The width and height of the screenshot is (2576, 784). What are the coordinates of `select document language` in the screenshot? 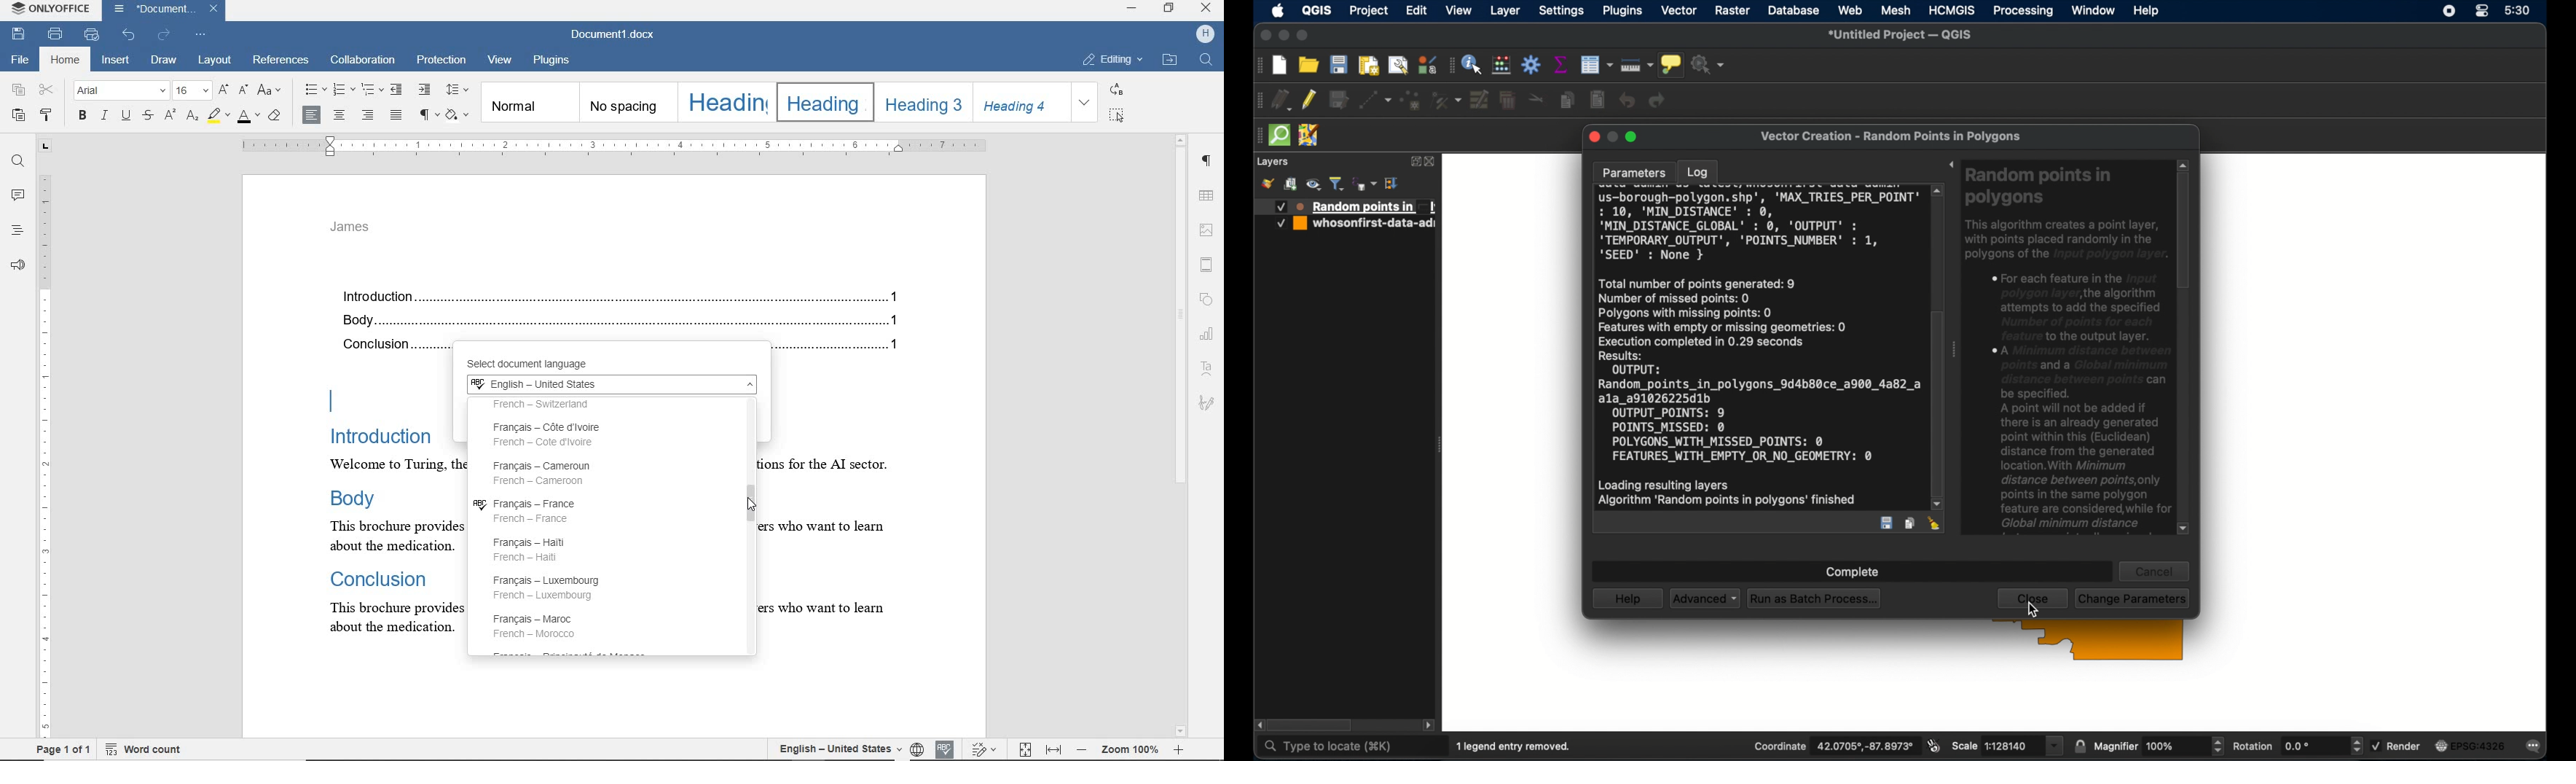 It's located at (548, 364).